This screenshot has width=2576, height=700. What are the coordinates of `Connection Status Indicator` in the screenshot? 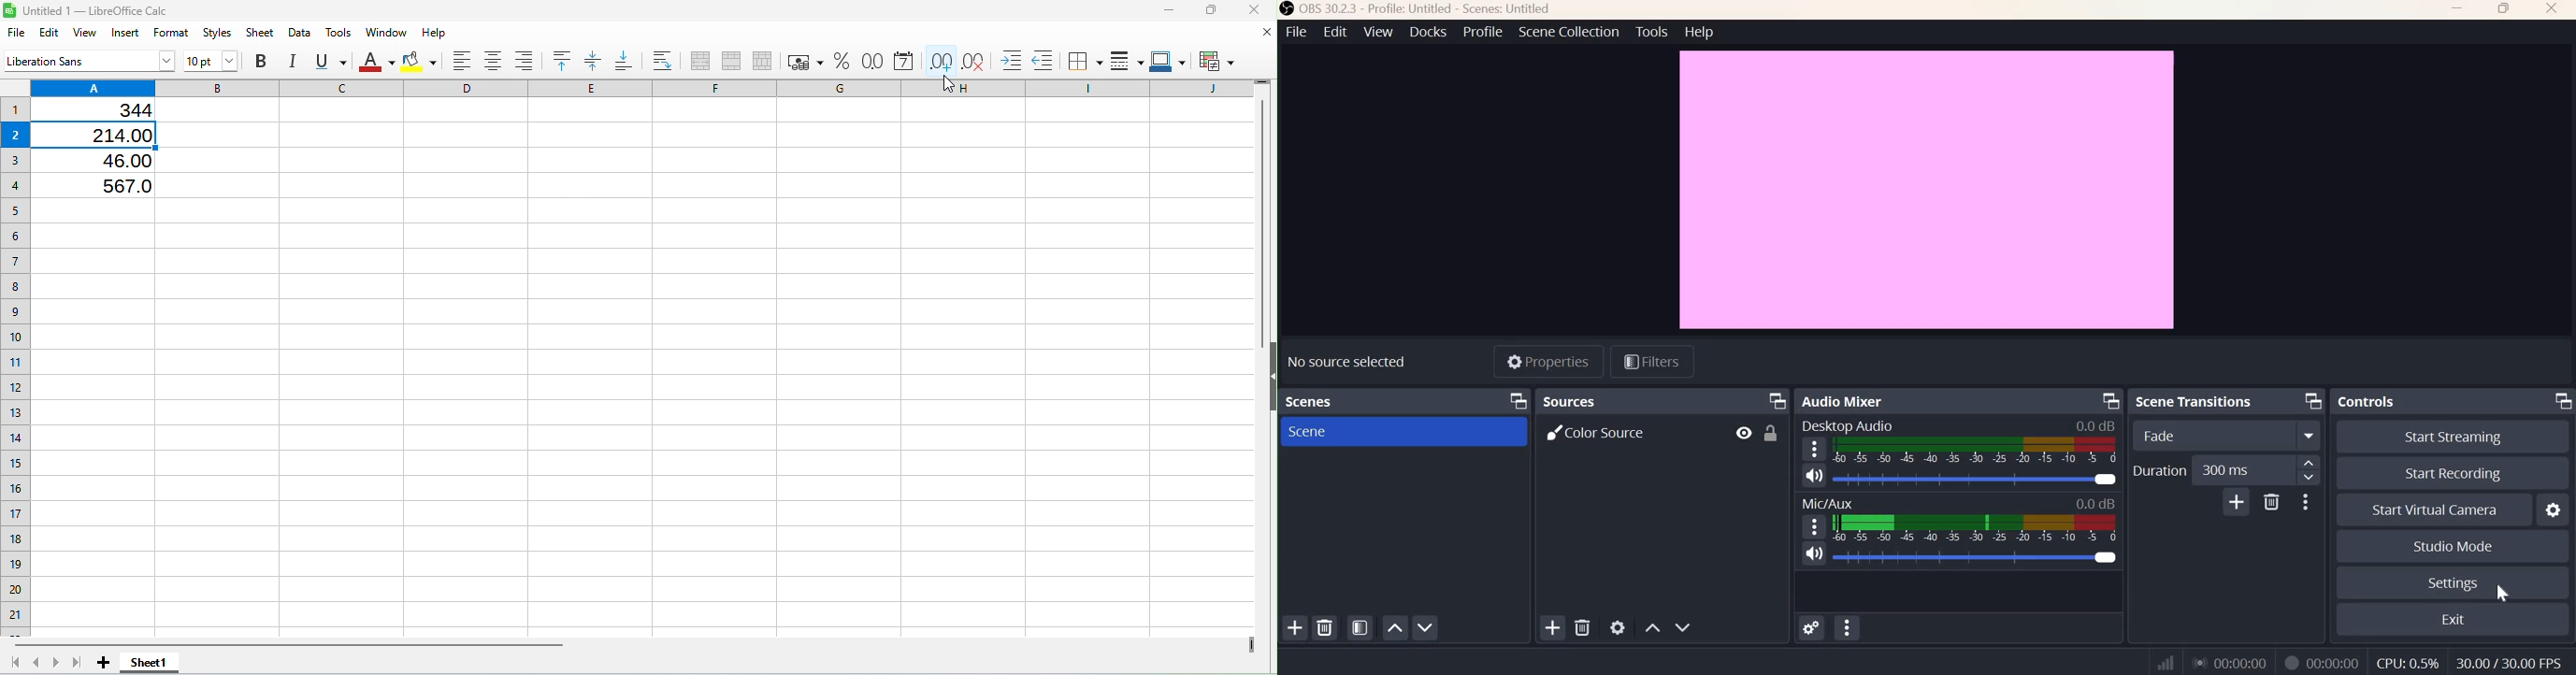 It's located at (2164, 661).